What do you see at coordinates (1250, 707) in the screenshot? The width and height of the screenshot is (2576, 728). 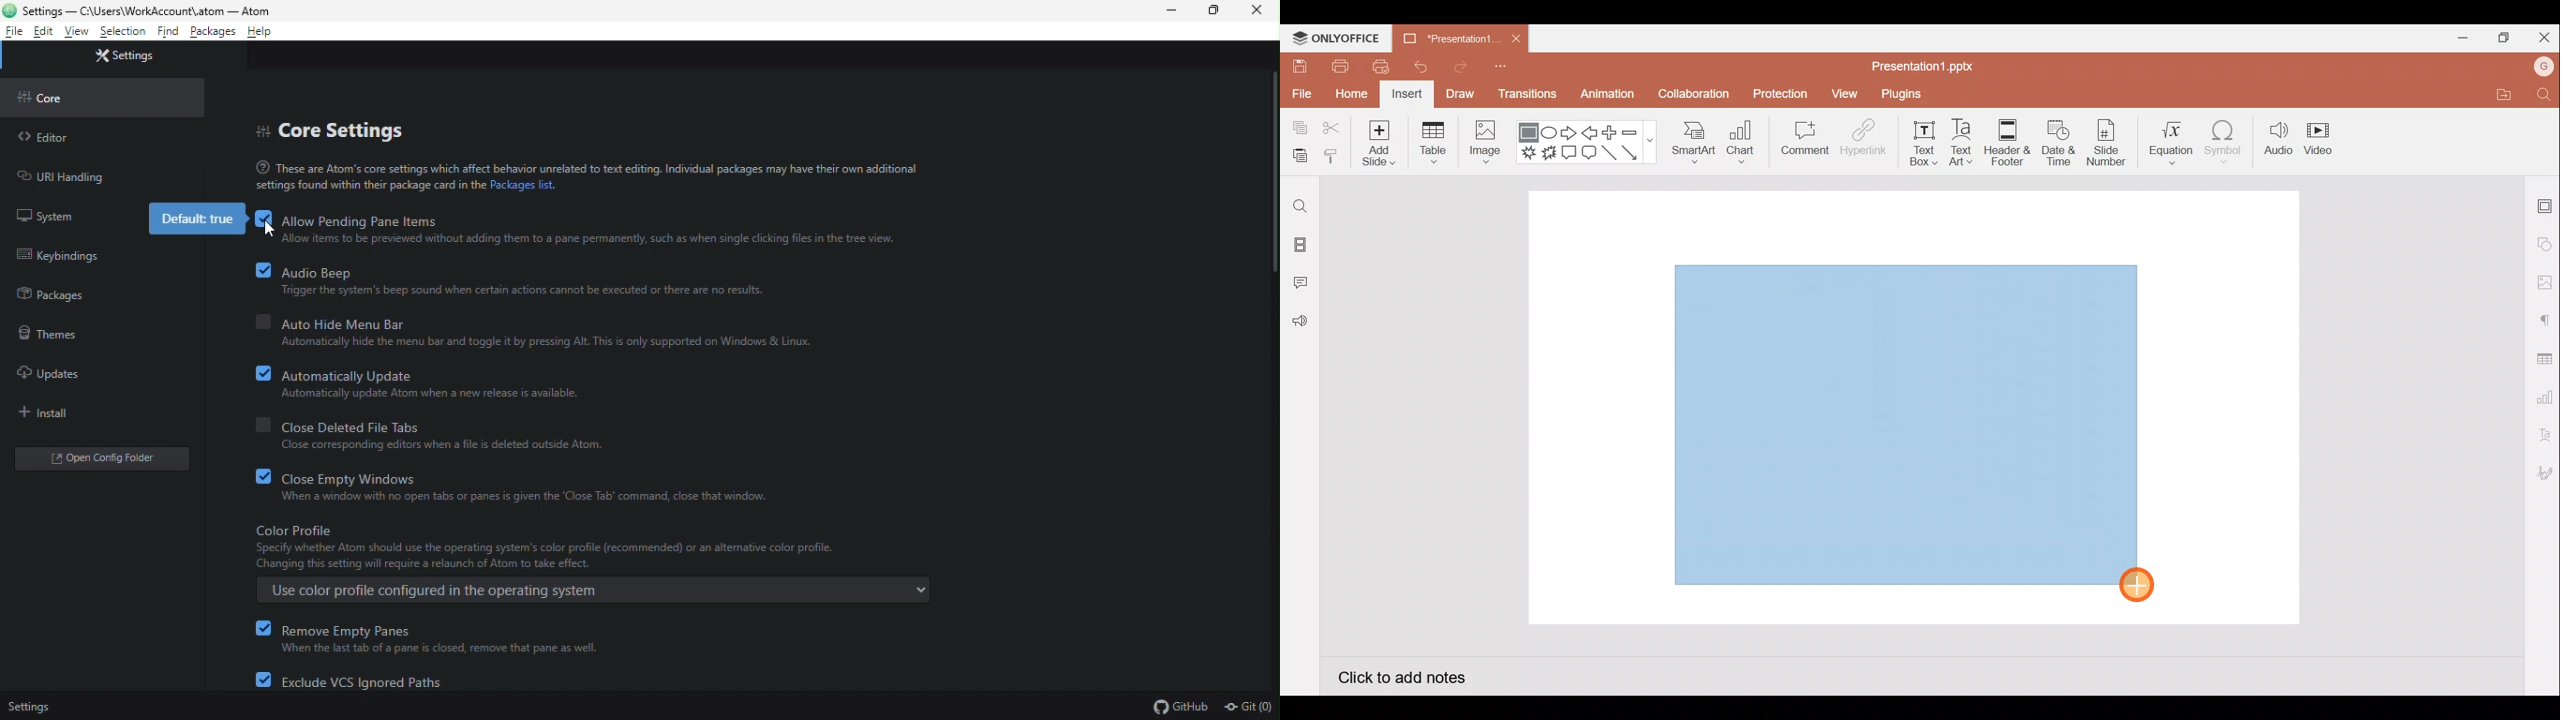 I see `Git` at bounding box center [1250, 707].